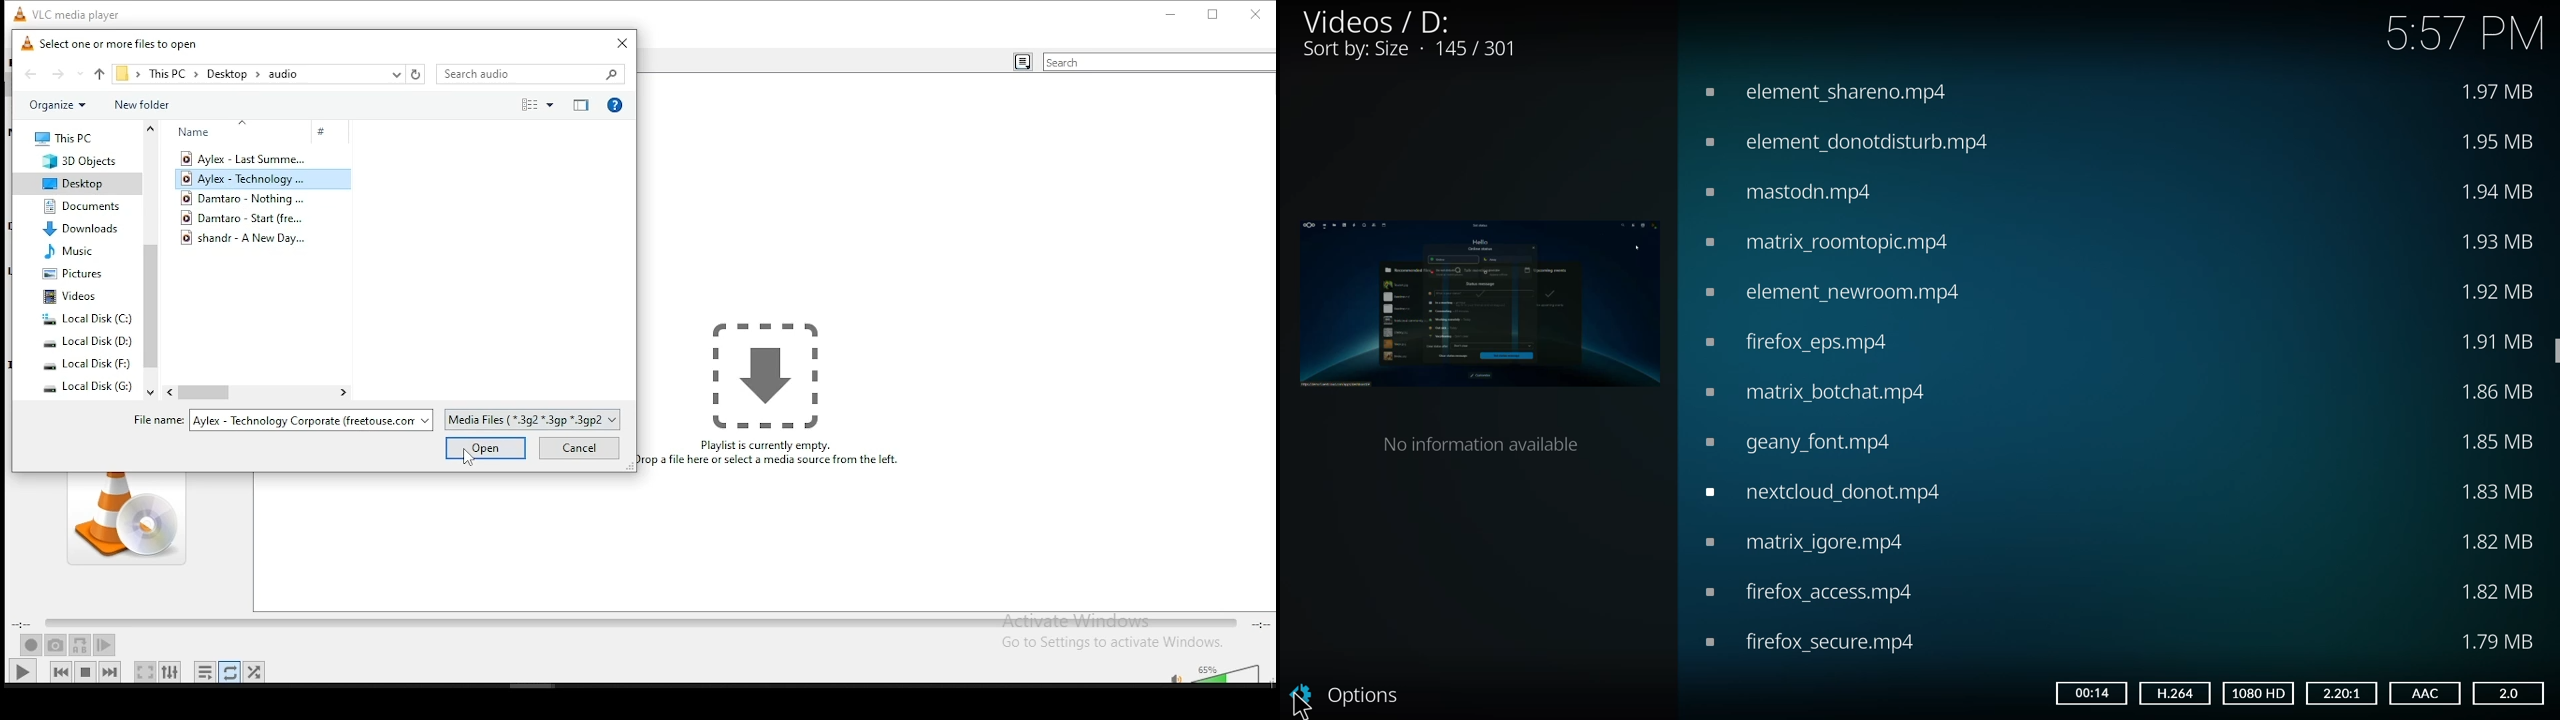 This screenshot has height=728, width=2576. Describe the element at coordinates (2501, 190) in the screenshot. I see `size` at that location.